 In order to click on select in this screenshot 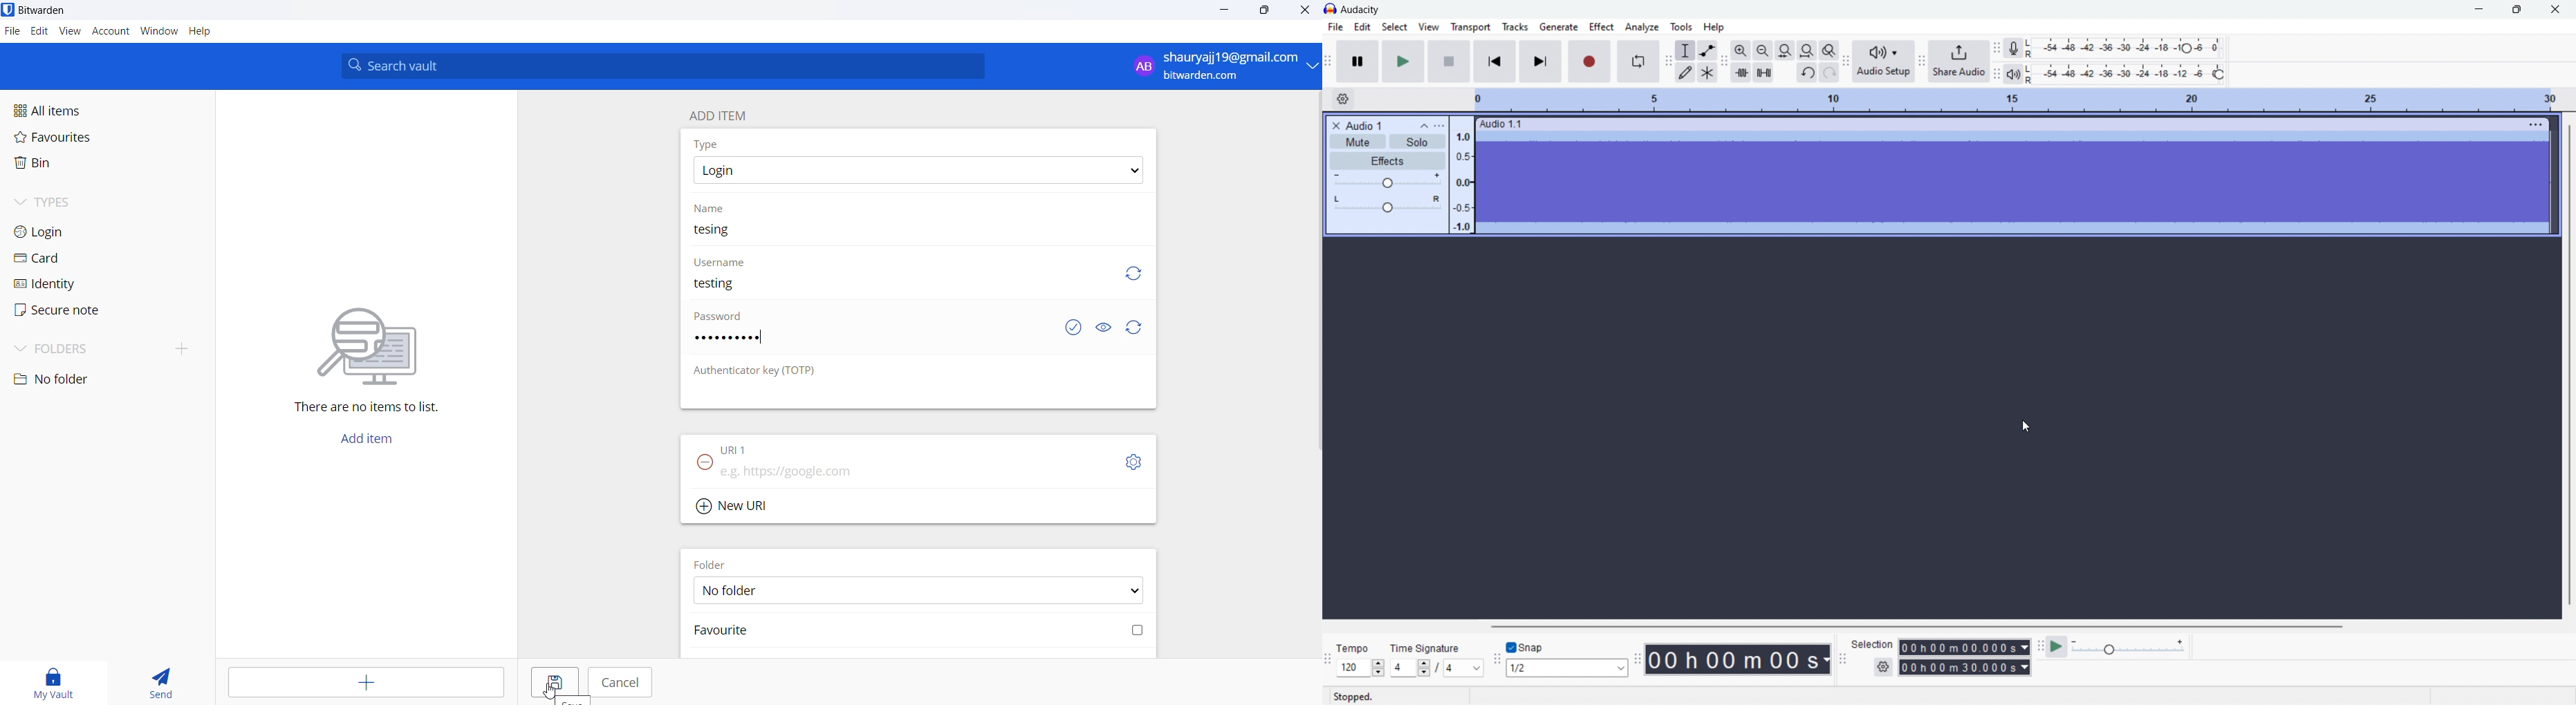, I will do `click(1395, 27)`.